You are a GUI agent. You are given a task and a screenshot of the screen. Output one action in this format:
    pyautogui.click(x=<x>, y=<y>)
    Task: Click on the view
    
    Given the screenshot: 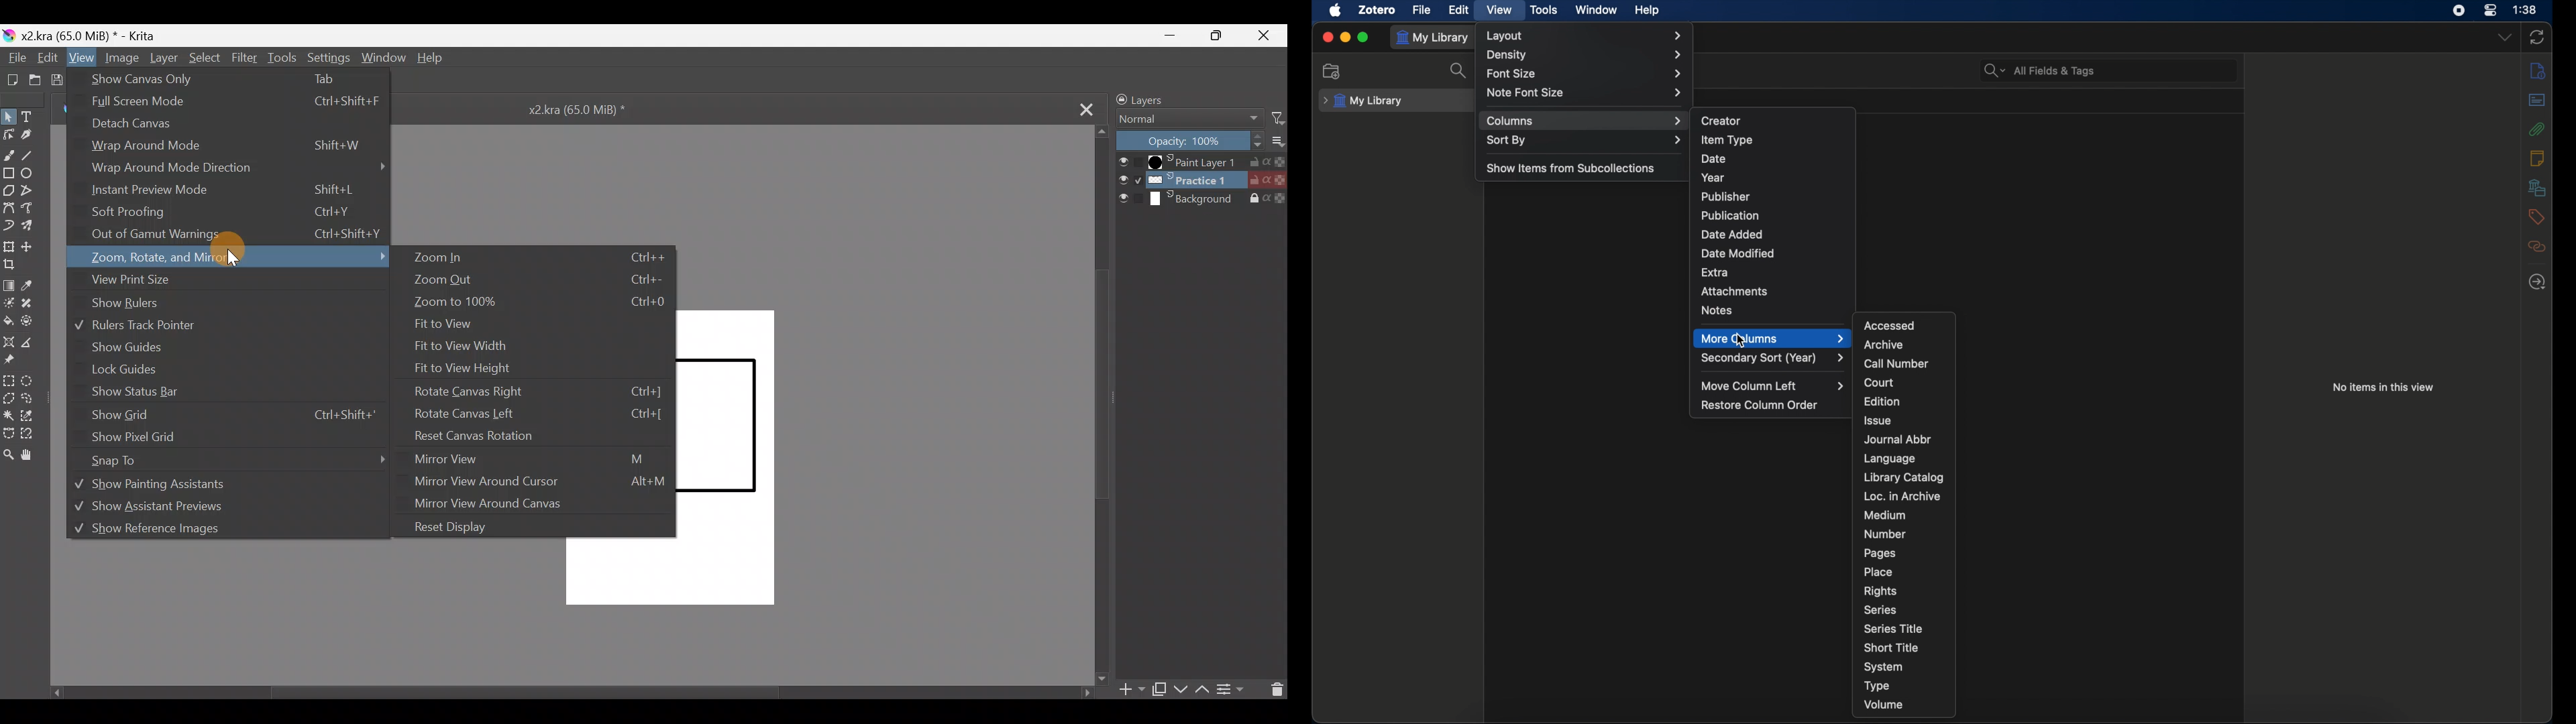 What is the action you would take?
    pyautogui.click(x=1499, y=11)
    